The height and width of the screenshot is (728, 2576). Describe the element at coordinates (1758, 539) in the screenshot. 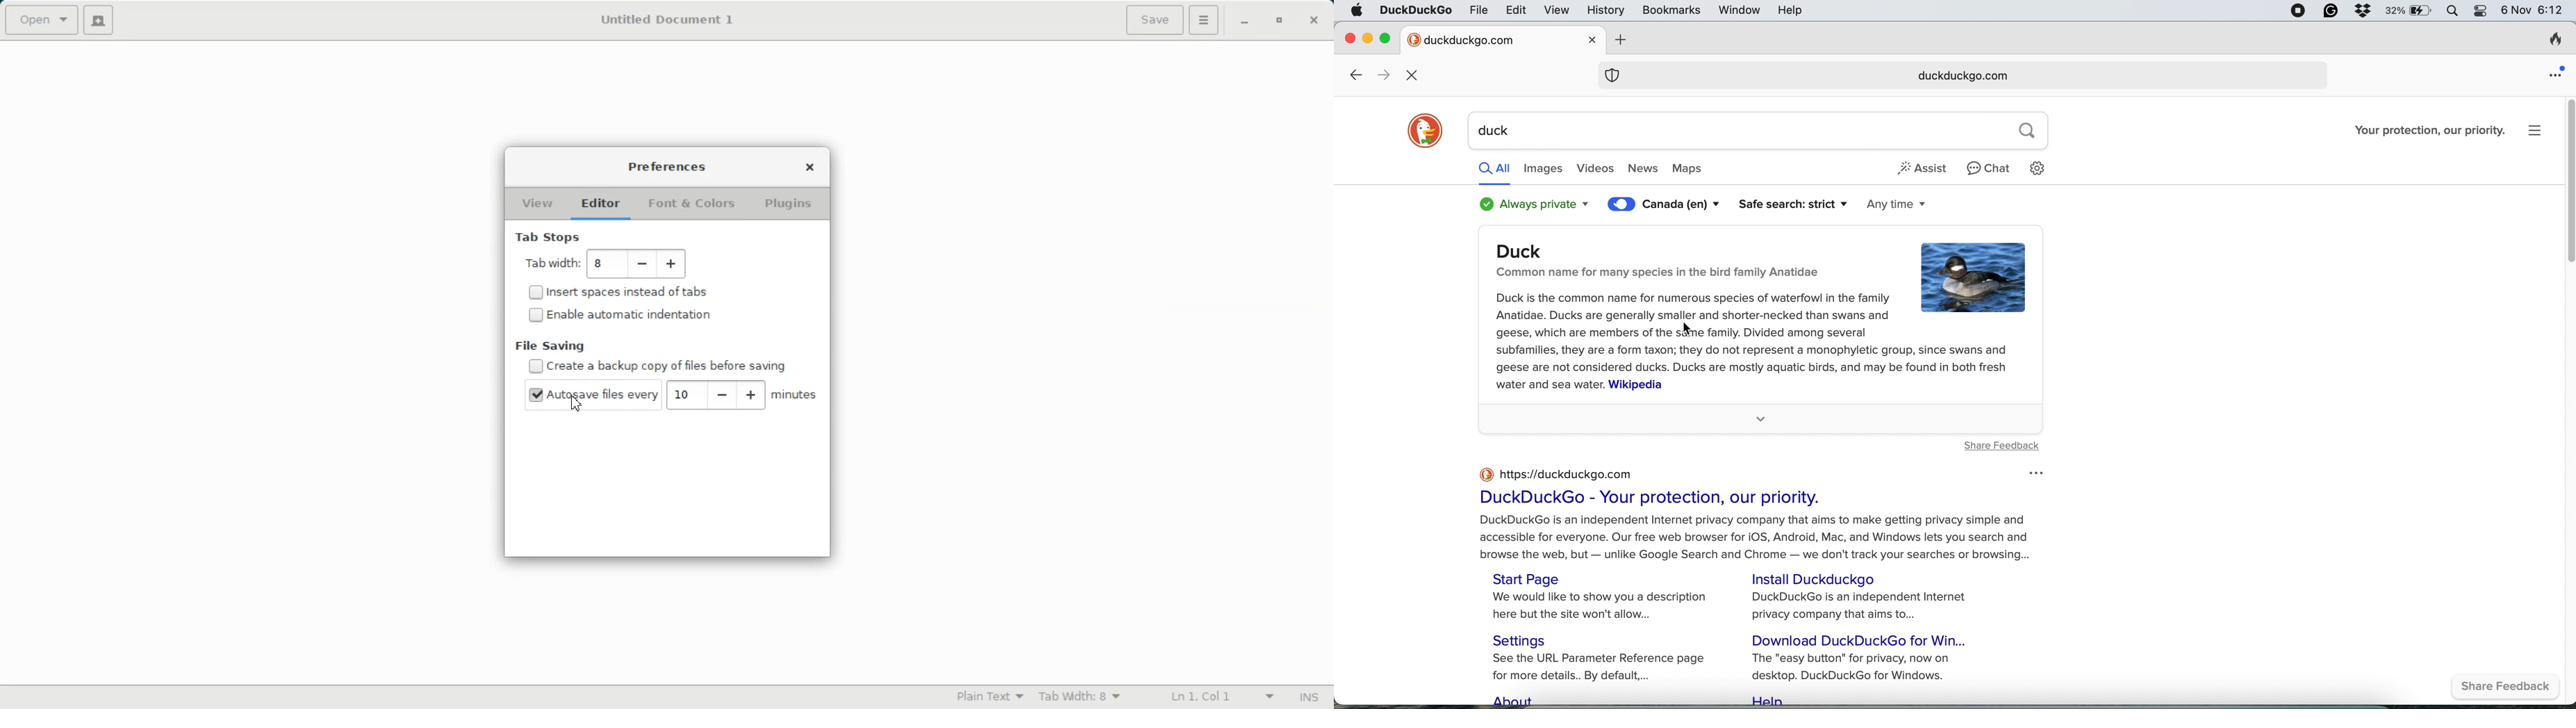

I see `DuckDuckGo is an independent Internet privacy company that aims to make getting privacy simple and
accessible for everyone. Our free web browser for iOS, Android, Mac, and Windows lets you search and
browse the web, but — unlike Google Search and Chrome — we don't track your searches or browsing...` at that location.